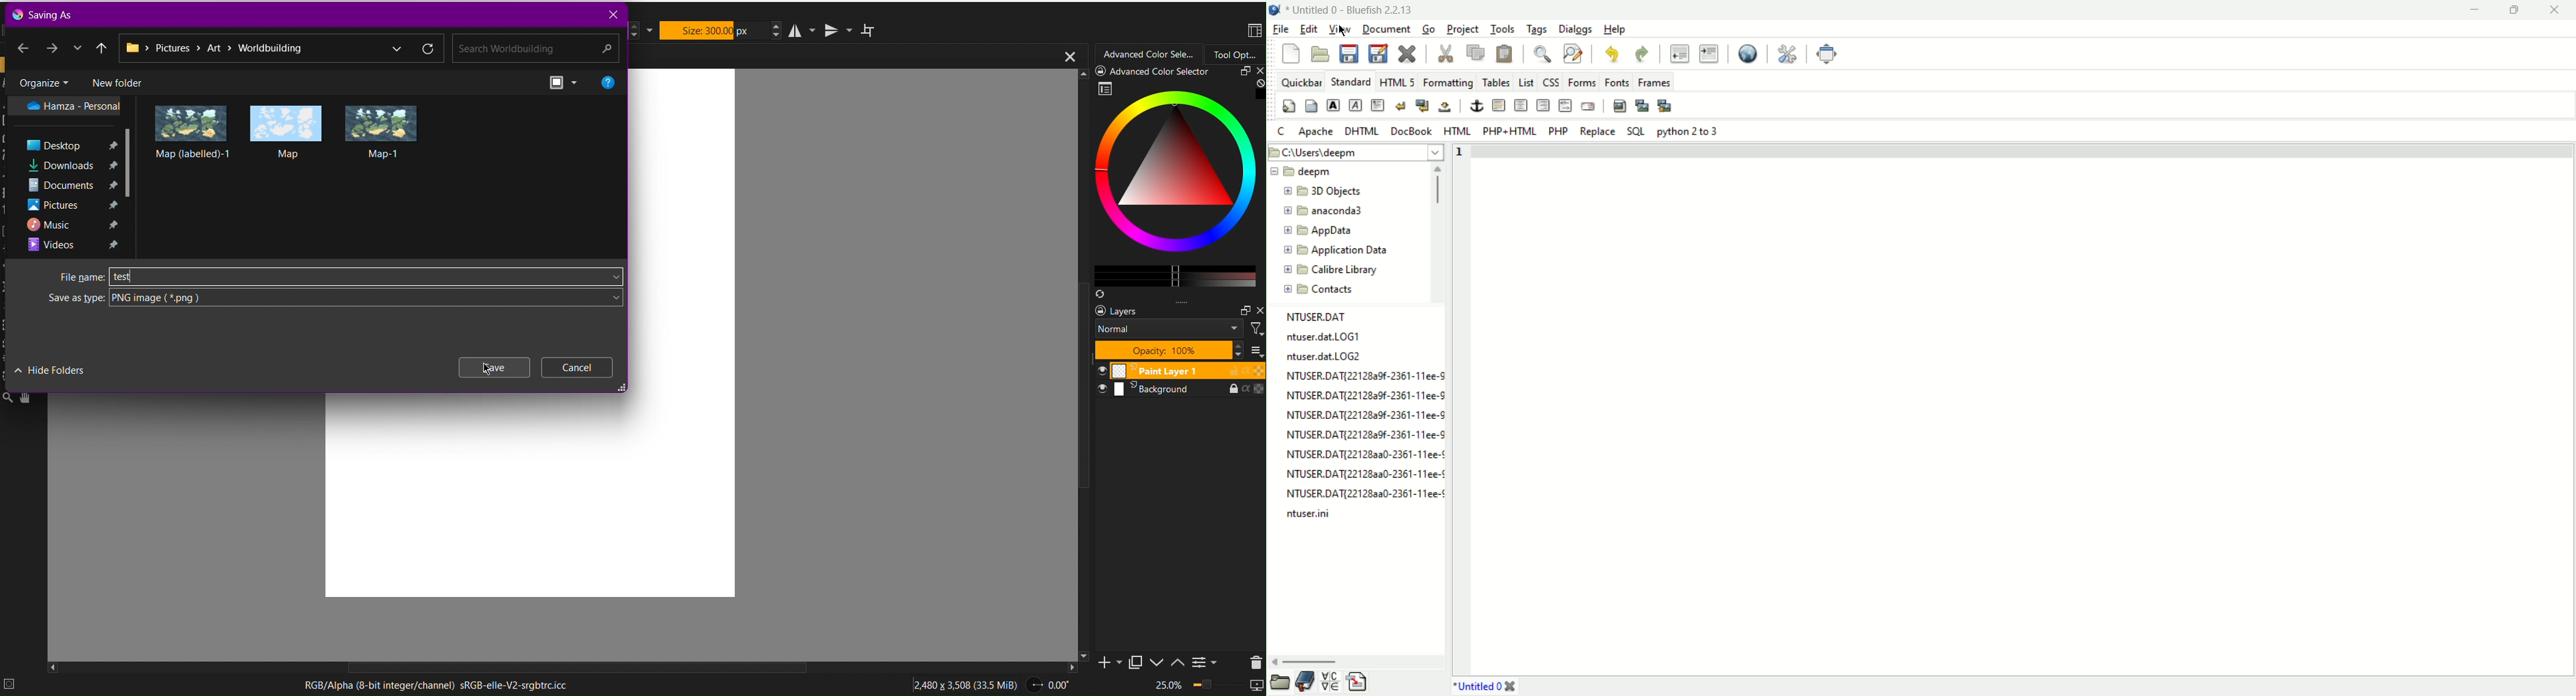  What do you see at coordinates (572, 668) in the screenshot?
I see `scroll` at bounding box center [572, 668].